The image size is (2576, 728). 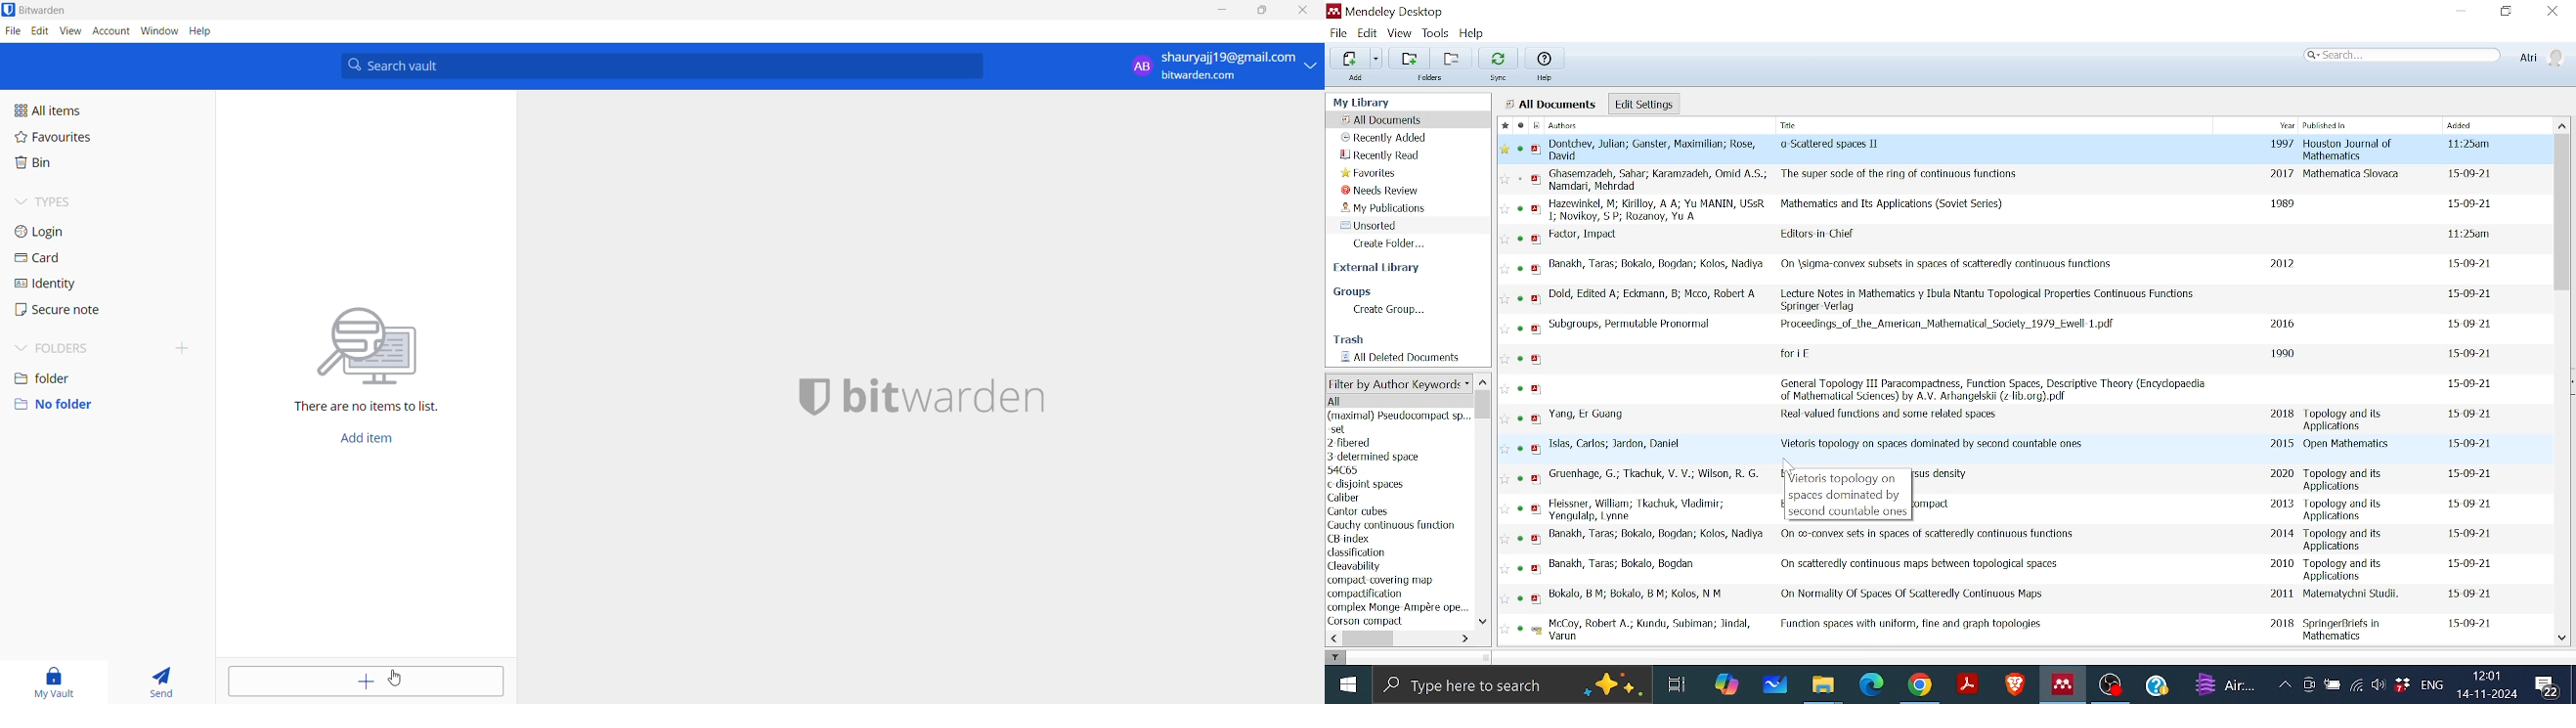 What do you see at coordinates (55, 678) in the screenshot?
I see `my vault` at bounding box center [55, 678].